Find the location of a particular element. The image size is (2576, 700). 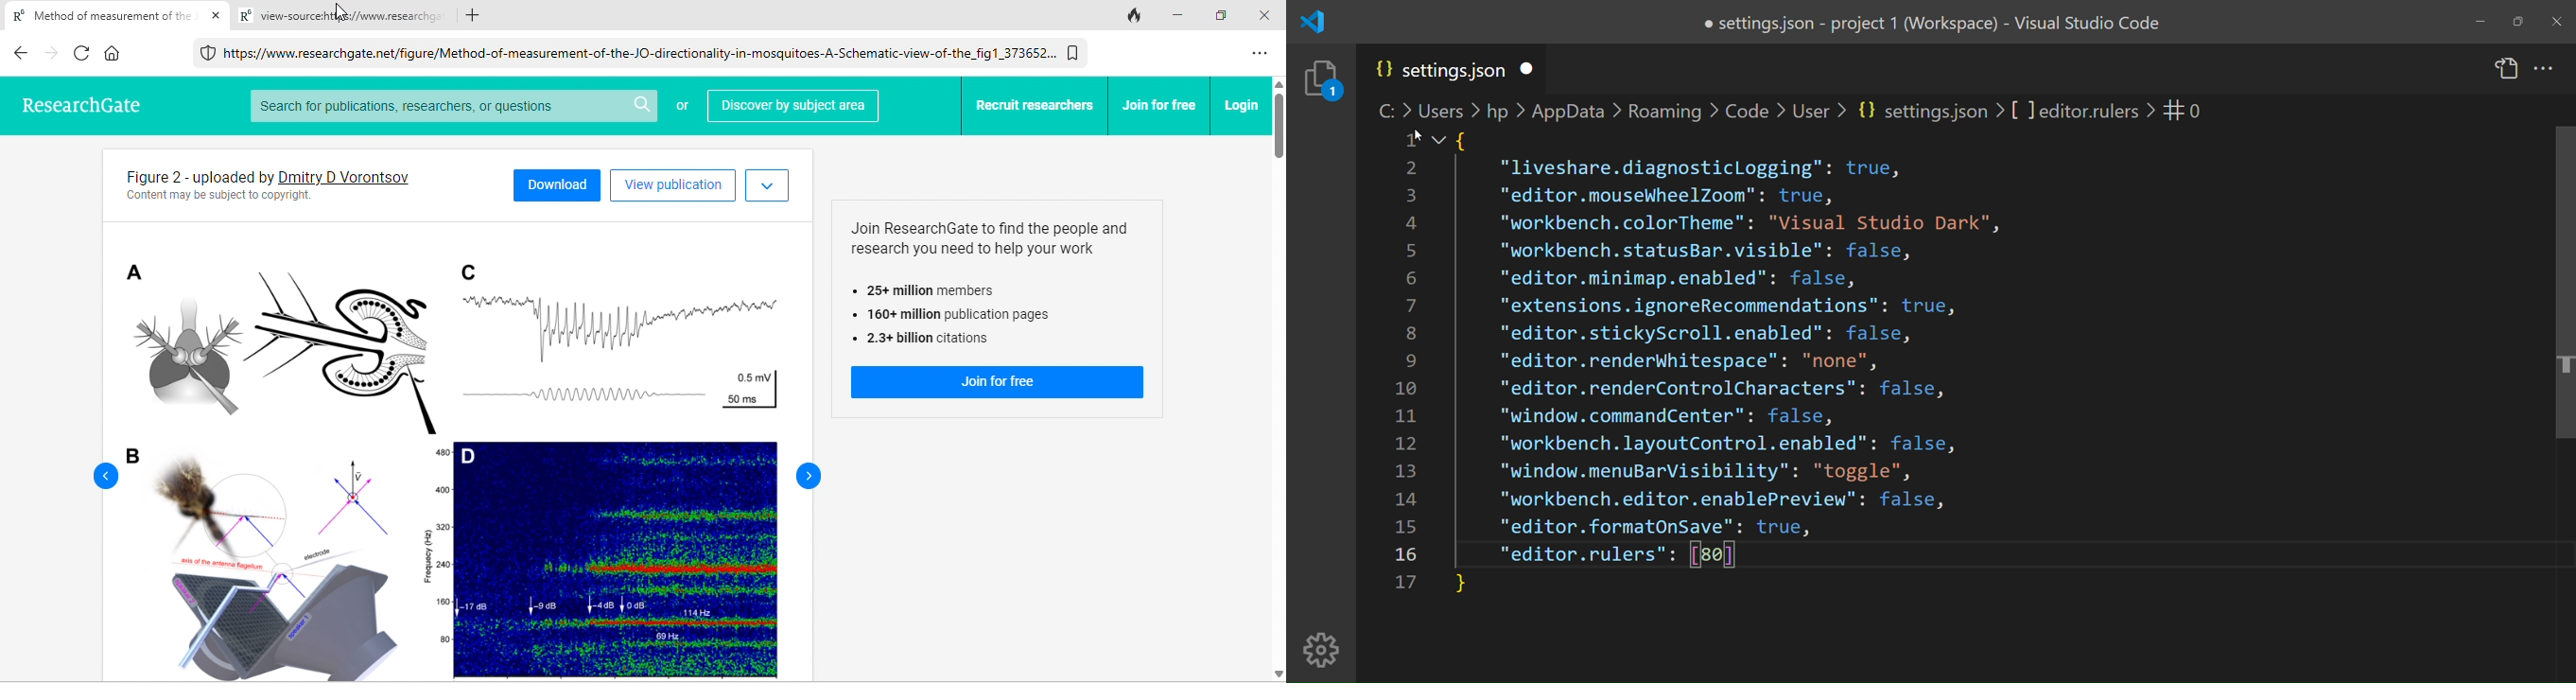

close is located at coordinates (2559, 23).